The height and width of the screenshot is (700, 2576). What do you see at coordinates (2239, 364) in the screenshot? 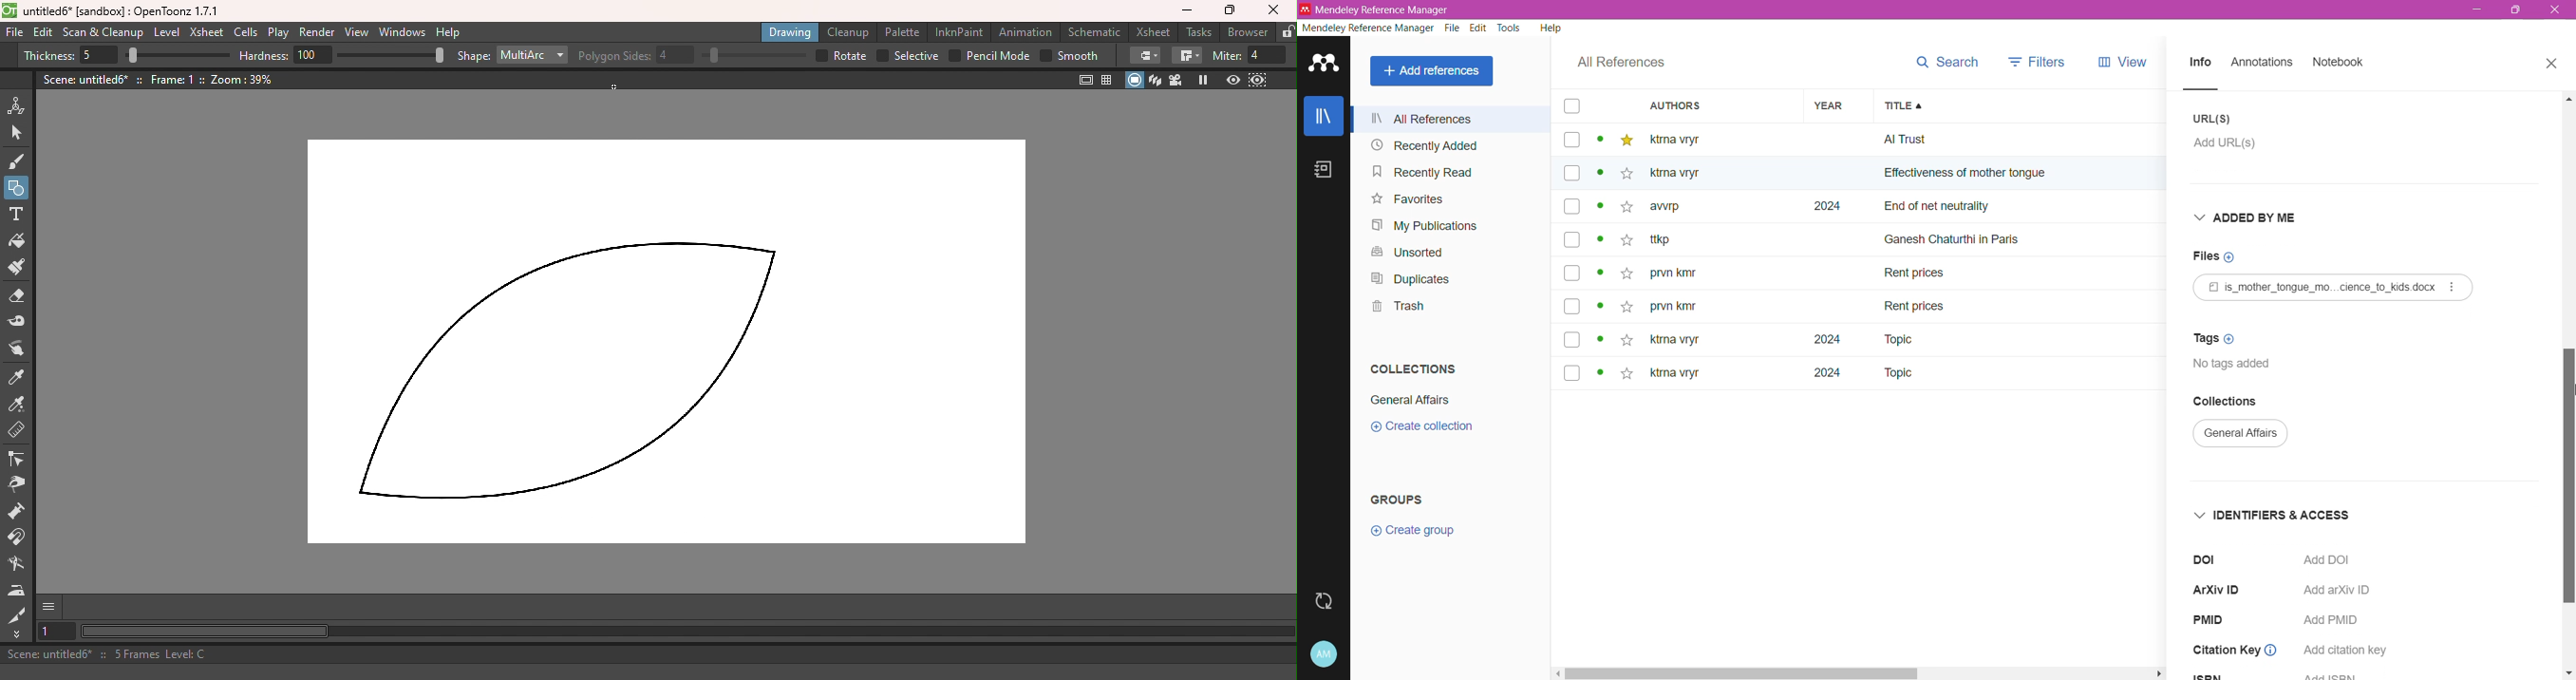
I see `No tags added` at bounding box center [2239, 364].